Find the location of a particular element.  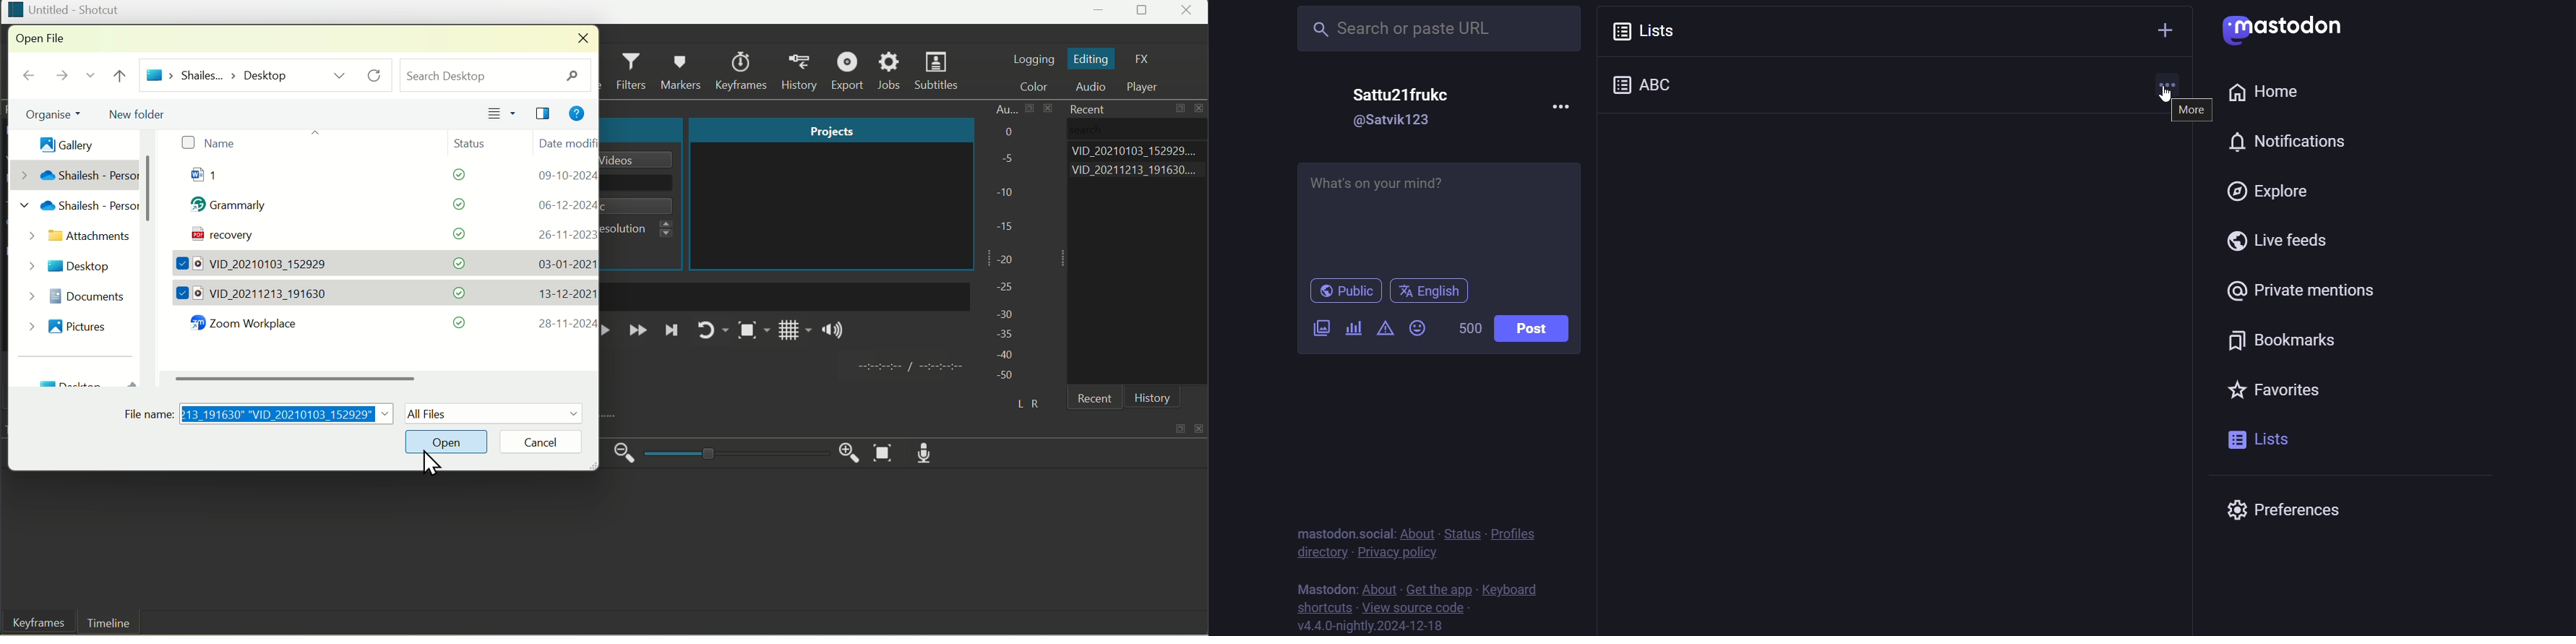

more is located at coordinates (1566, 106).